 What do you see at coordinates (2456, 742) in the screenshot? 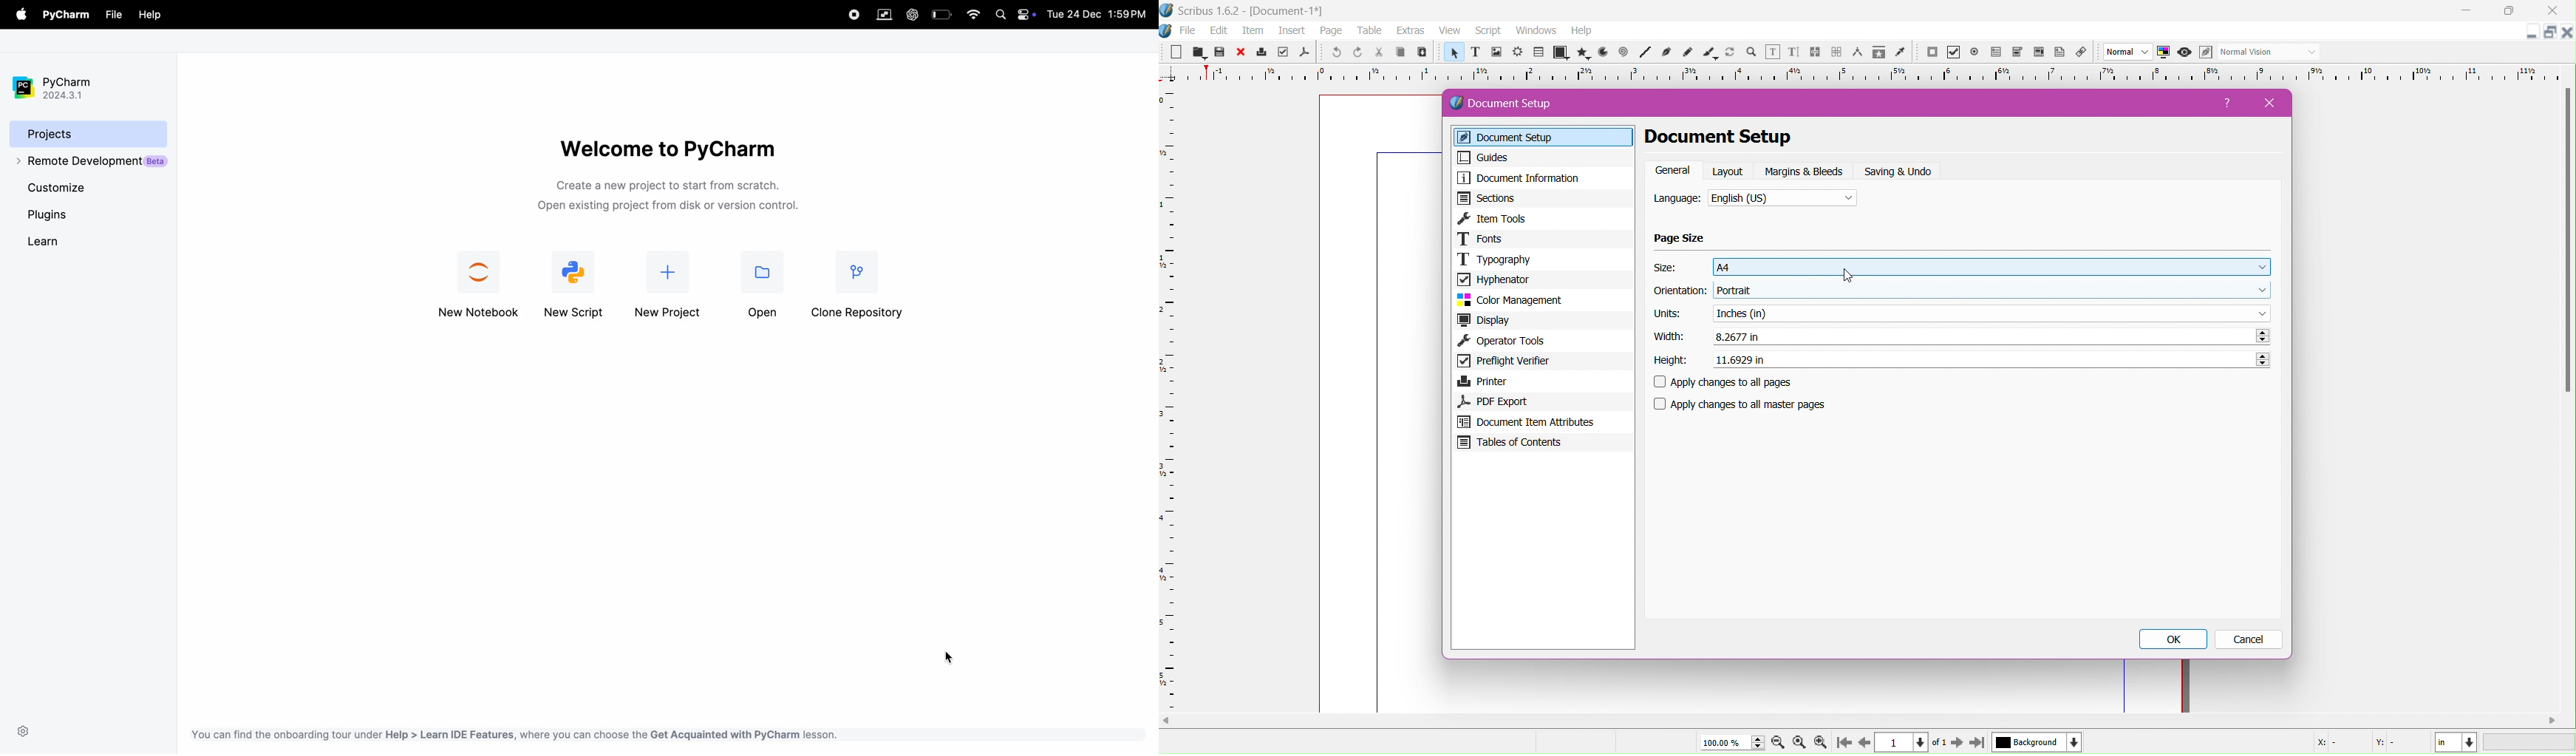
I see `measurement unit` at bounding box center [2456, 742].